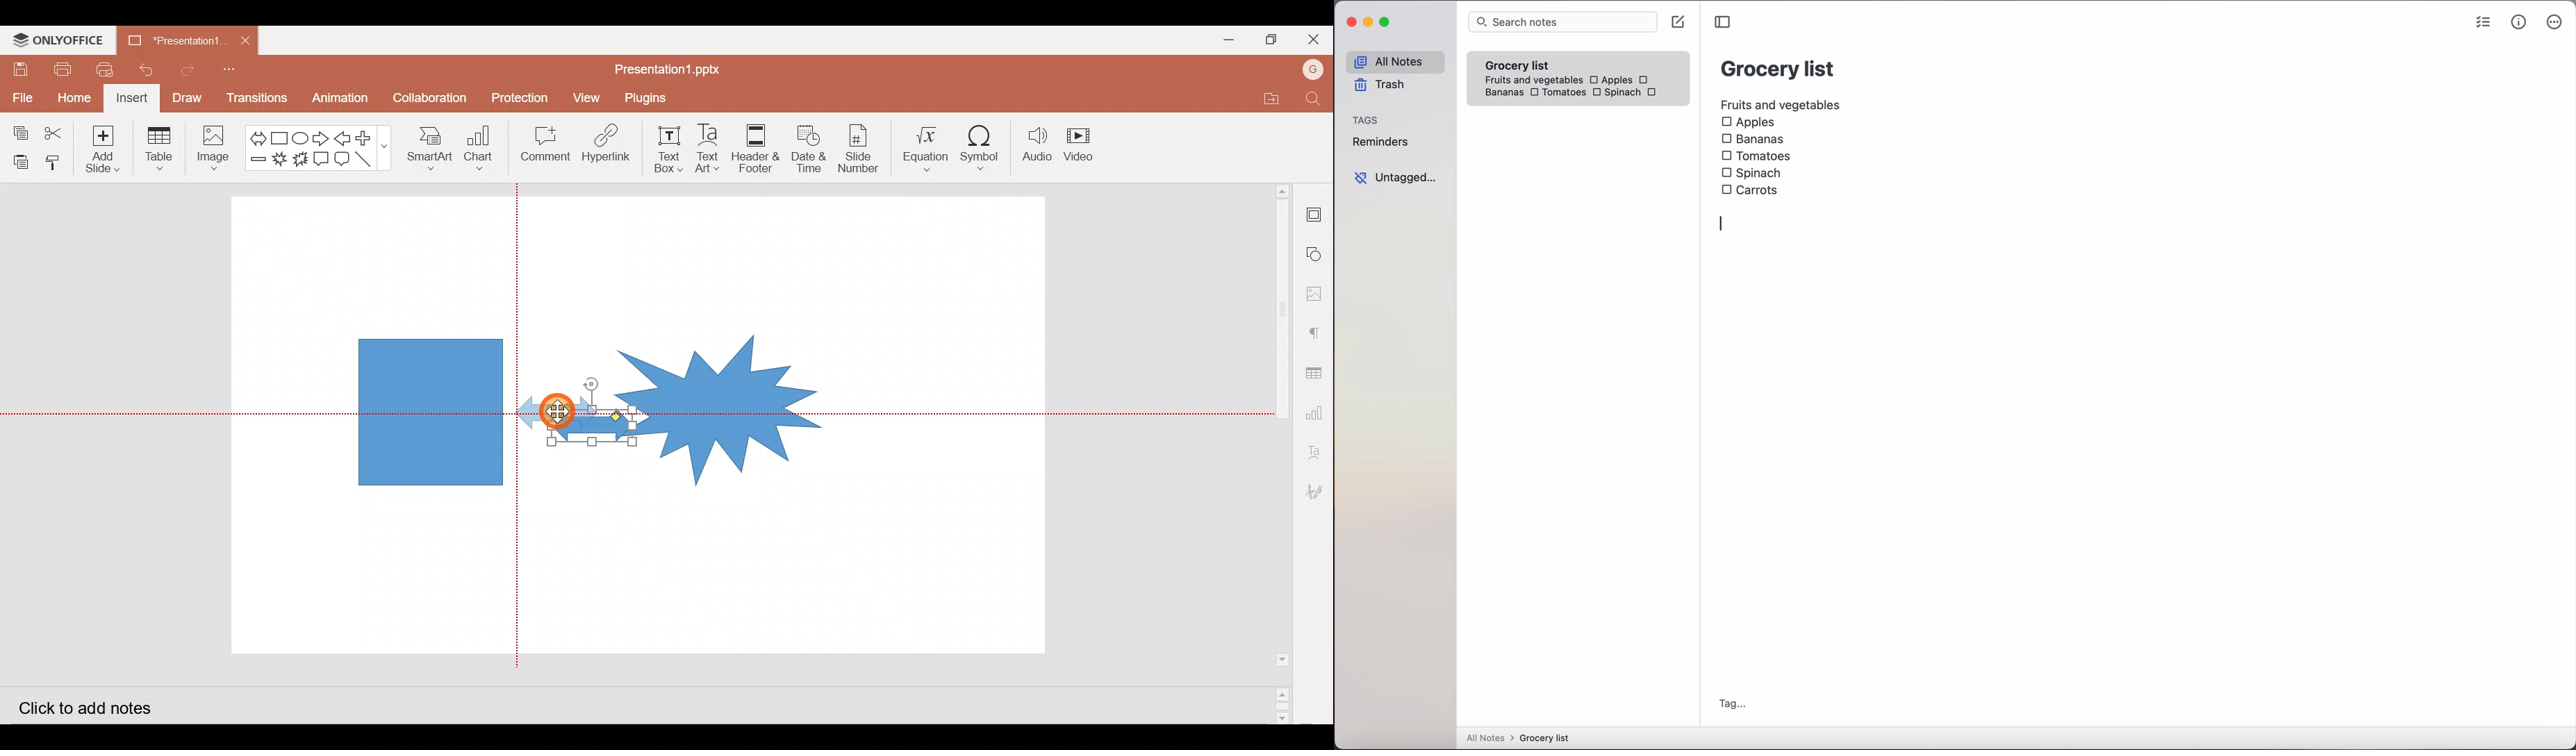 This screenshot has width=2576, height=756. Describe the element at coordinates (345, 157) in the screenshot. I see `Rounded Rectangular callout` at that location.